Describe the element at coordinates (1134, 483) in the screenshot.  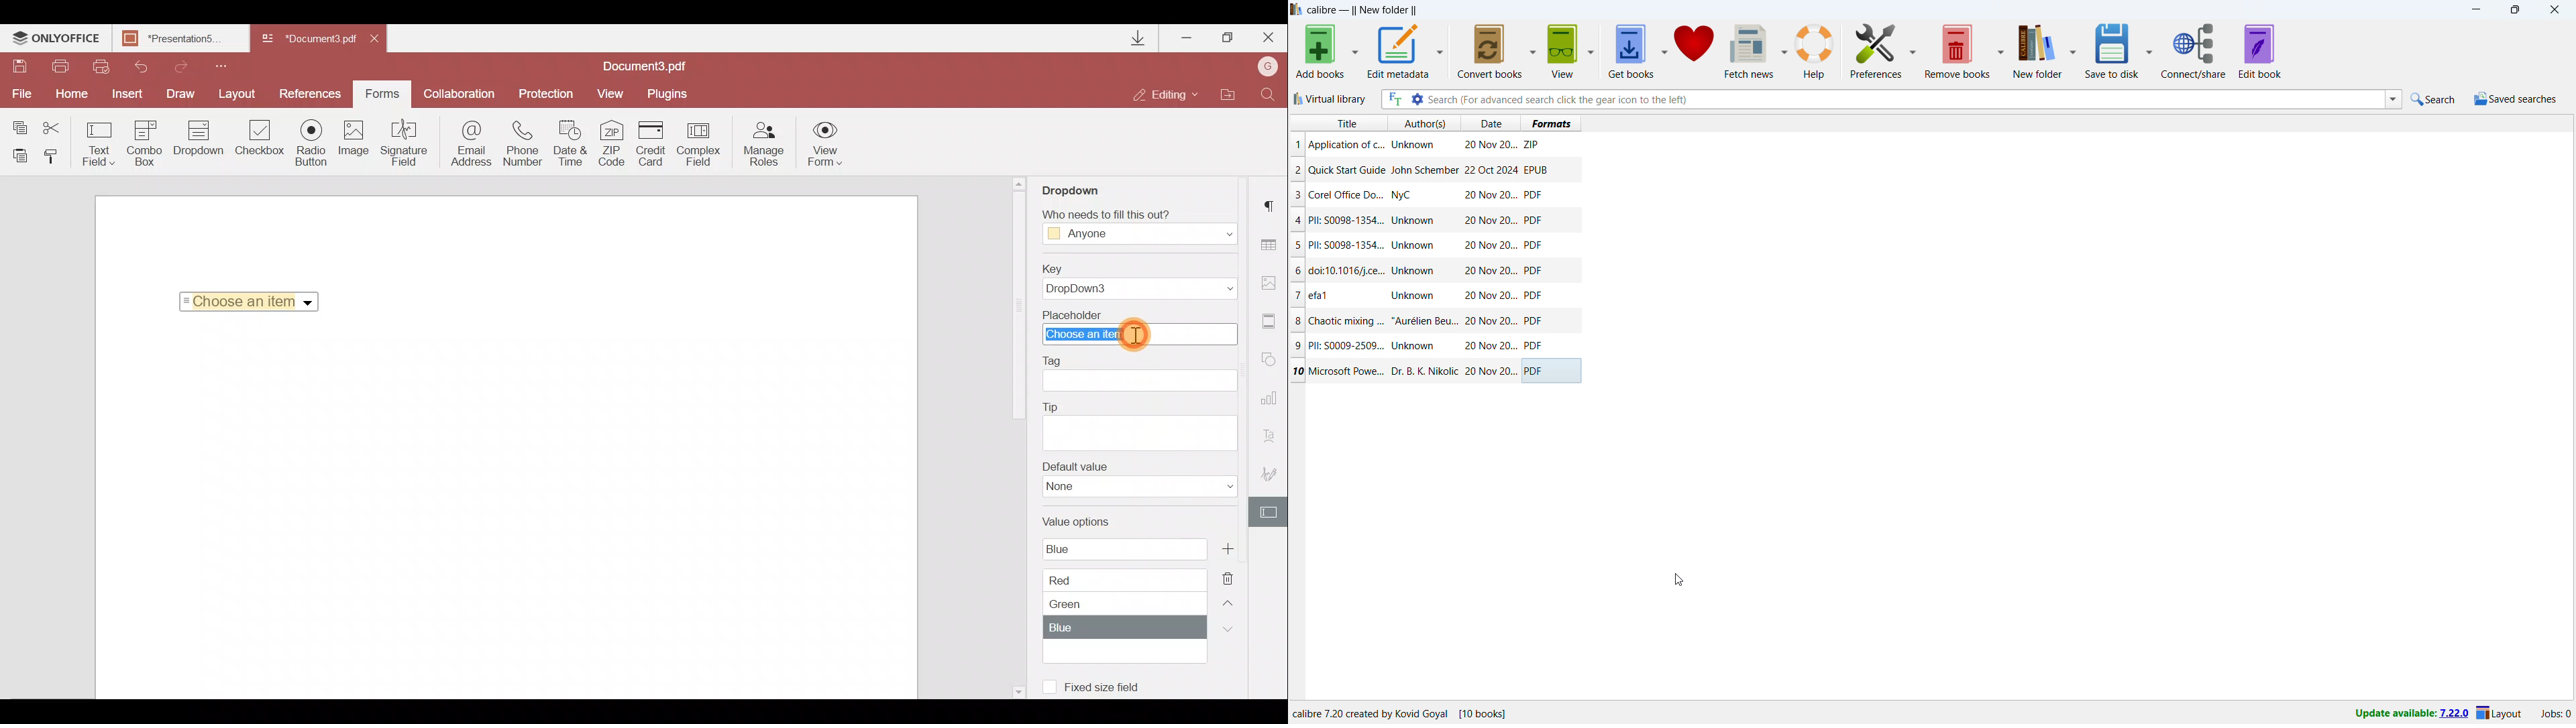
I see `Default value` at that location.